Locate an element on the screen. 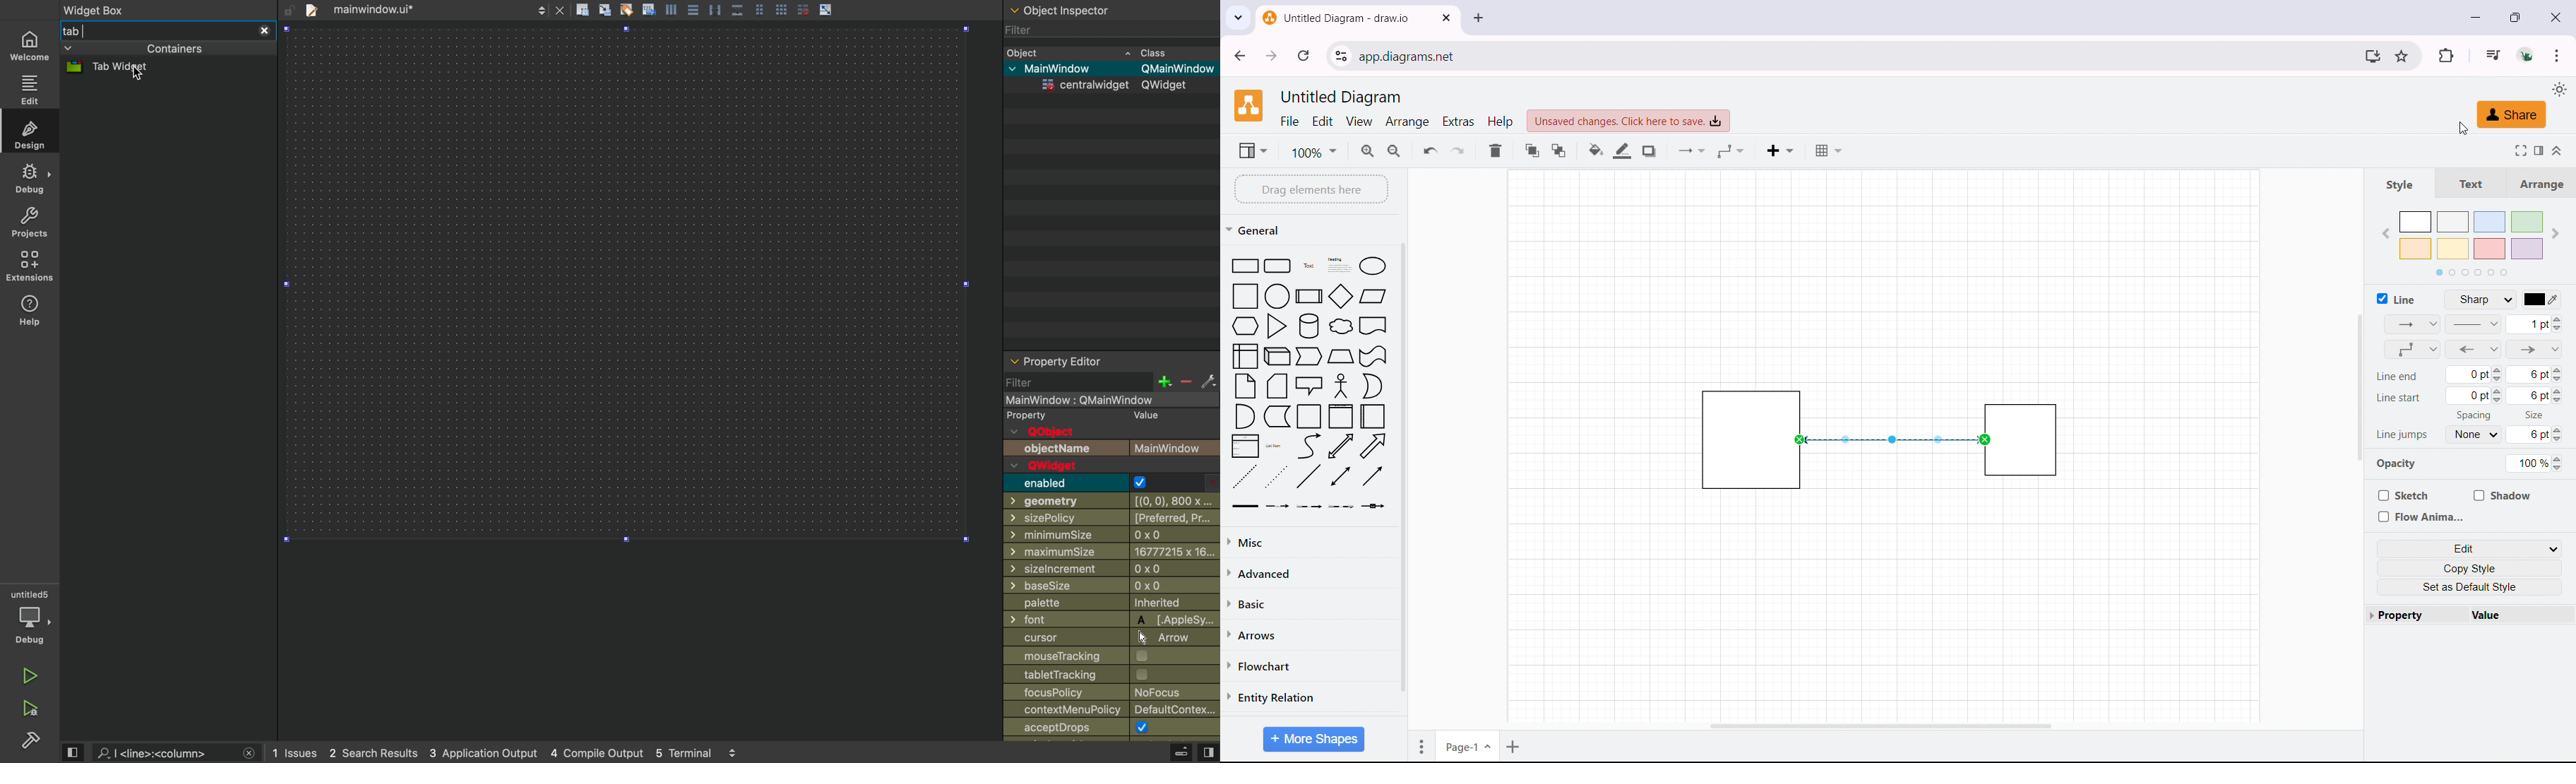 The image size is (2576, 784). zoom level is located at coordinates (1313, 152).